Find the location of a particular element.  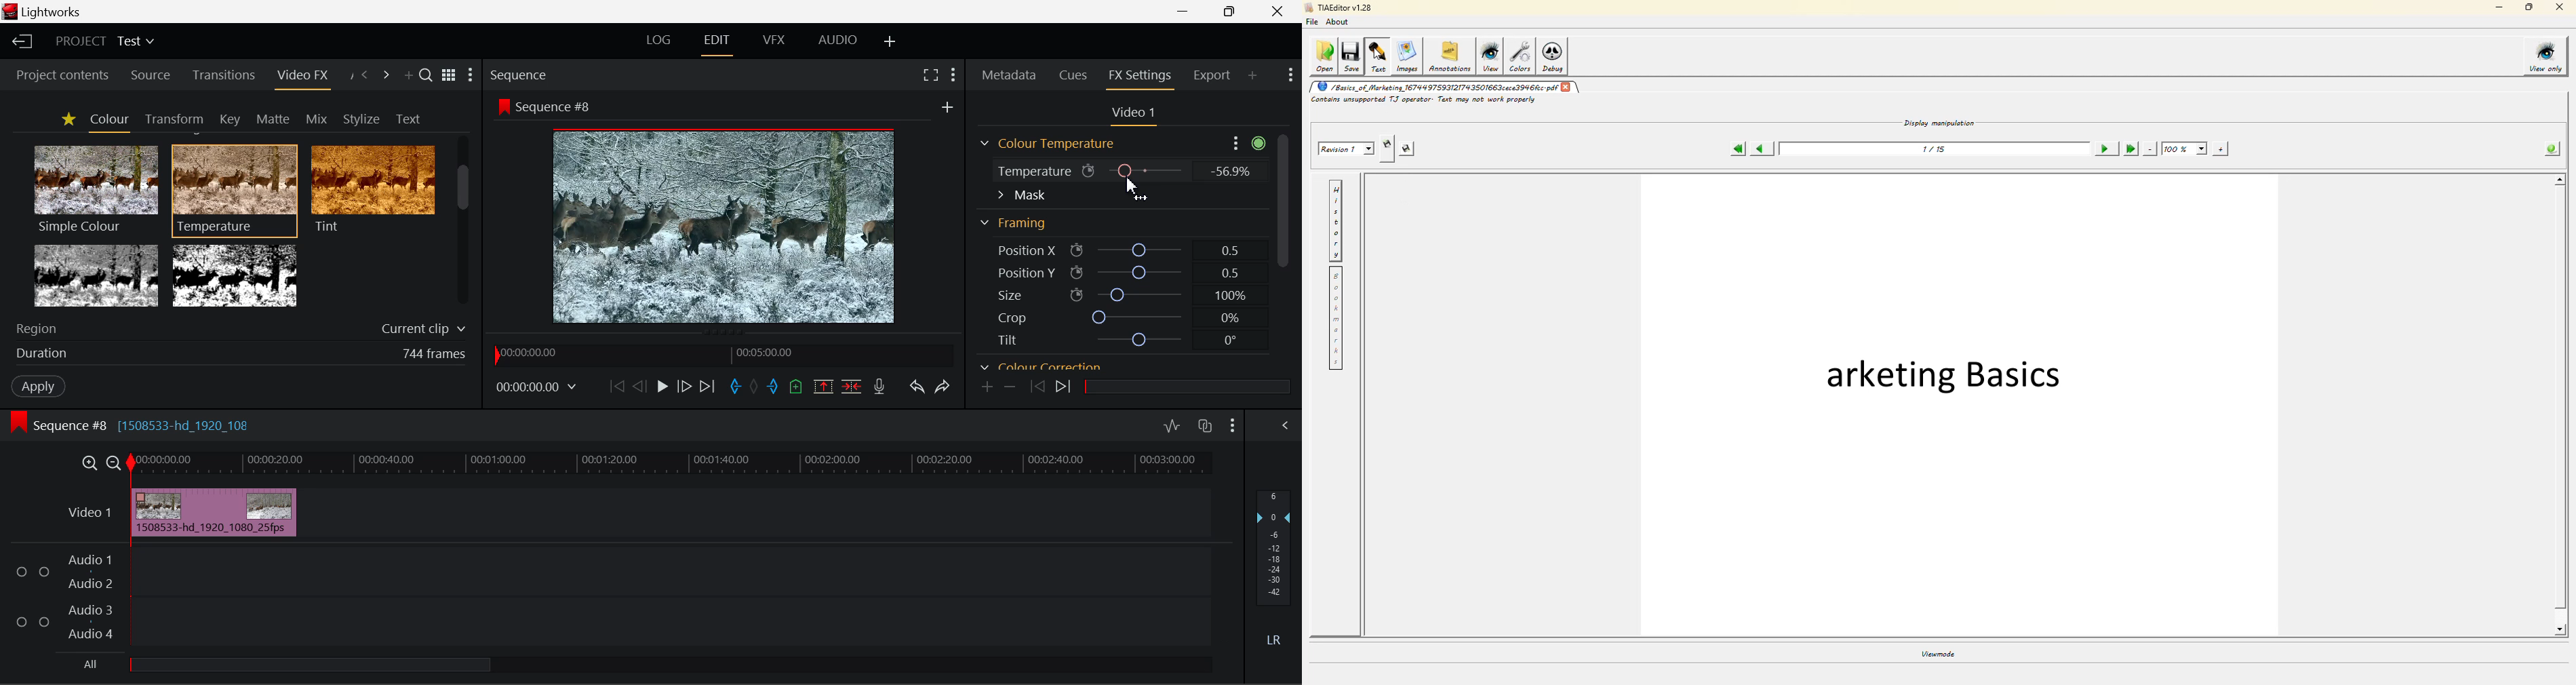

Undo is located at coordinates (915, 386).